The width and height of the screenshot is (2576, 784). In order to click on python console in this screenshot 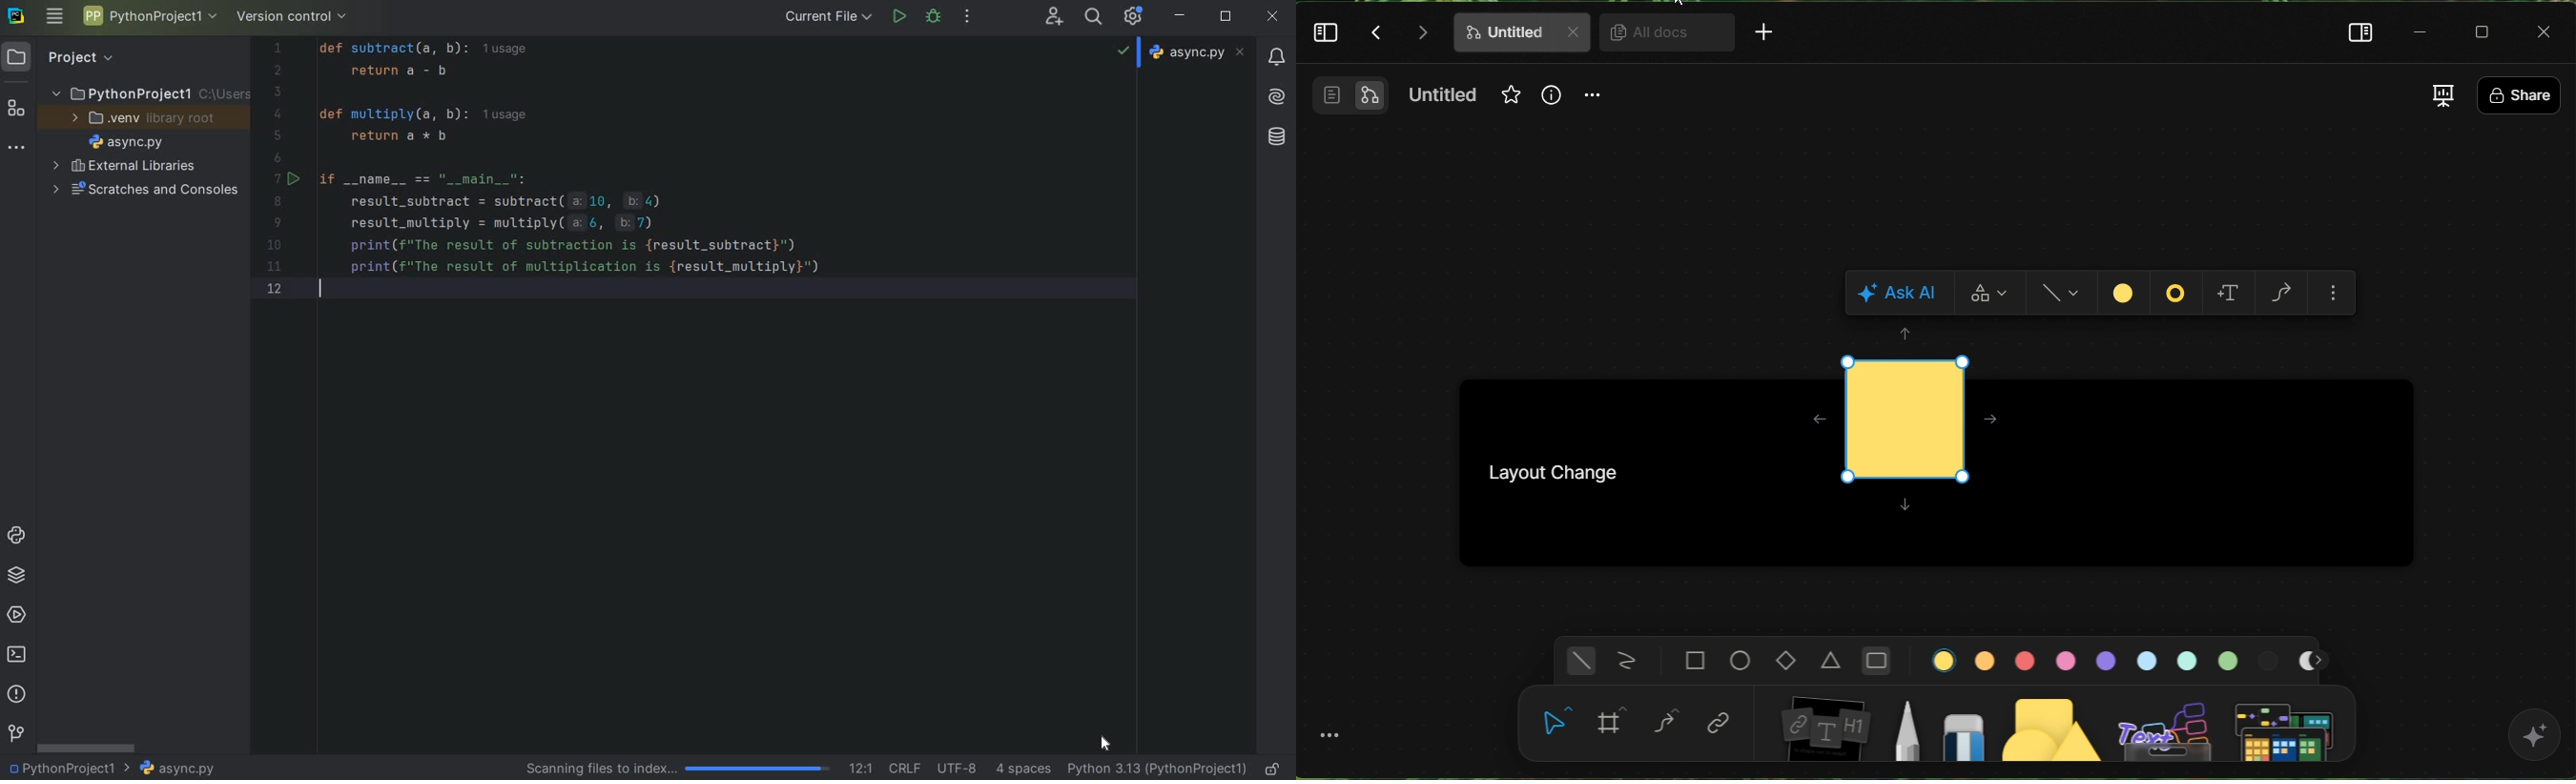, I will do `click(17, 537)`.